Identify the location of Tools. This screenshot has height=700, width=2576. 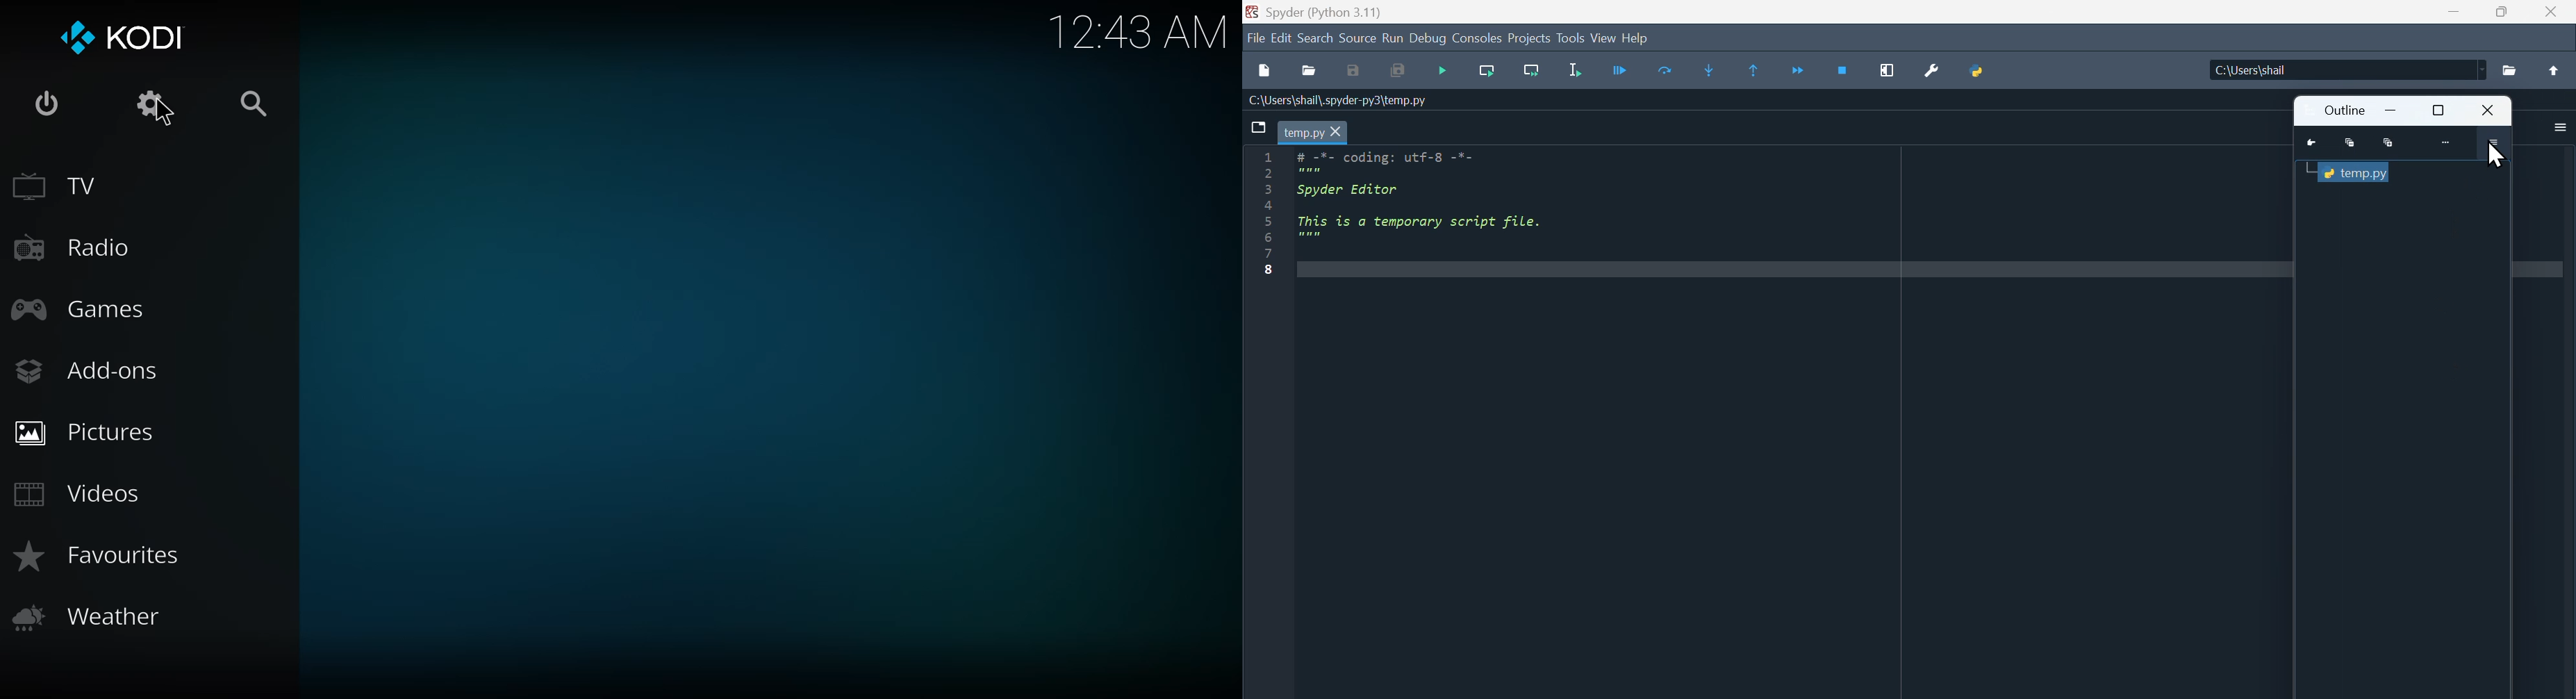
(1571, 36).